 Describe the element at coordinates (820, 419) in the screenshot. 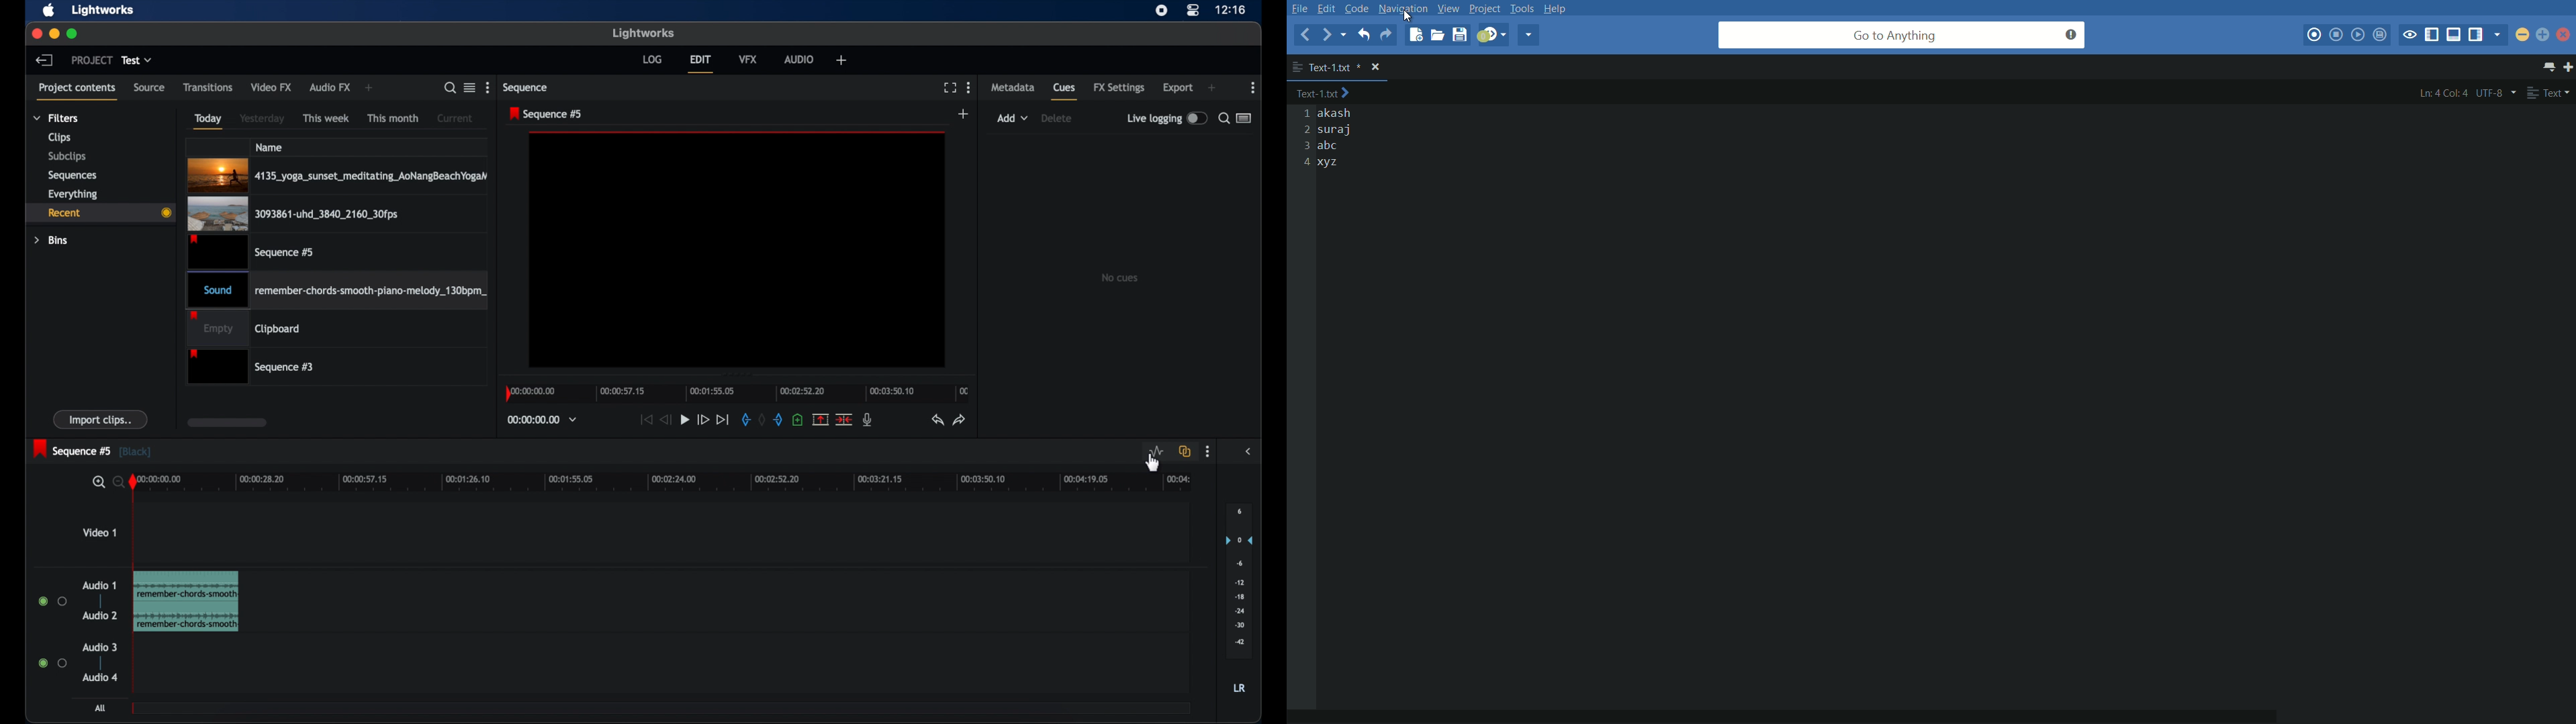

I see `split` at that location.